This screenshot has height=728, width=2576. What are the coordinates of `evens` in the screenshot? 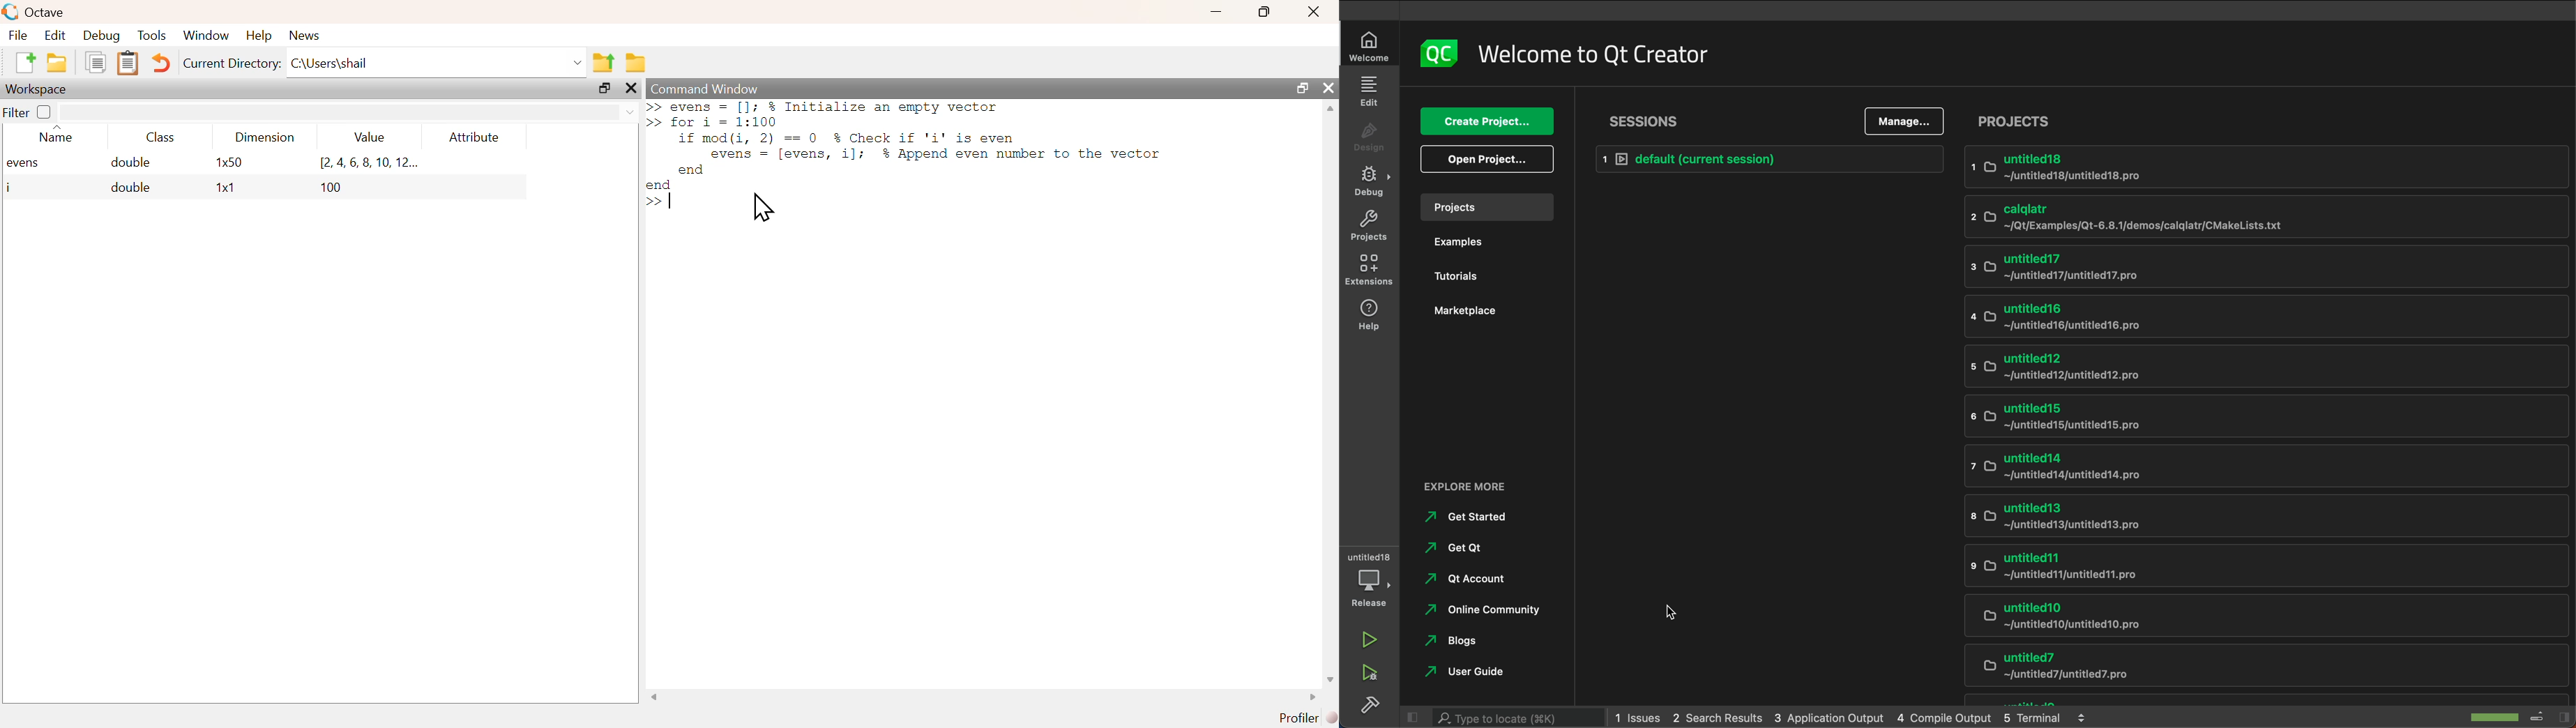 It's located at (29, 165).